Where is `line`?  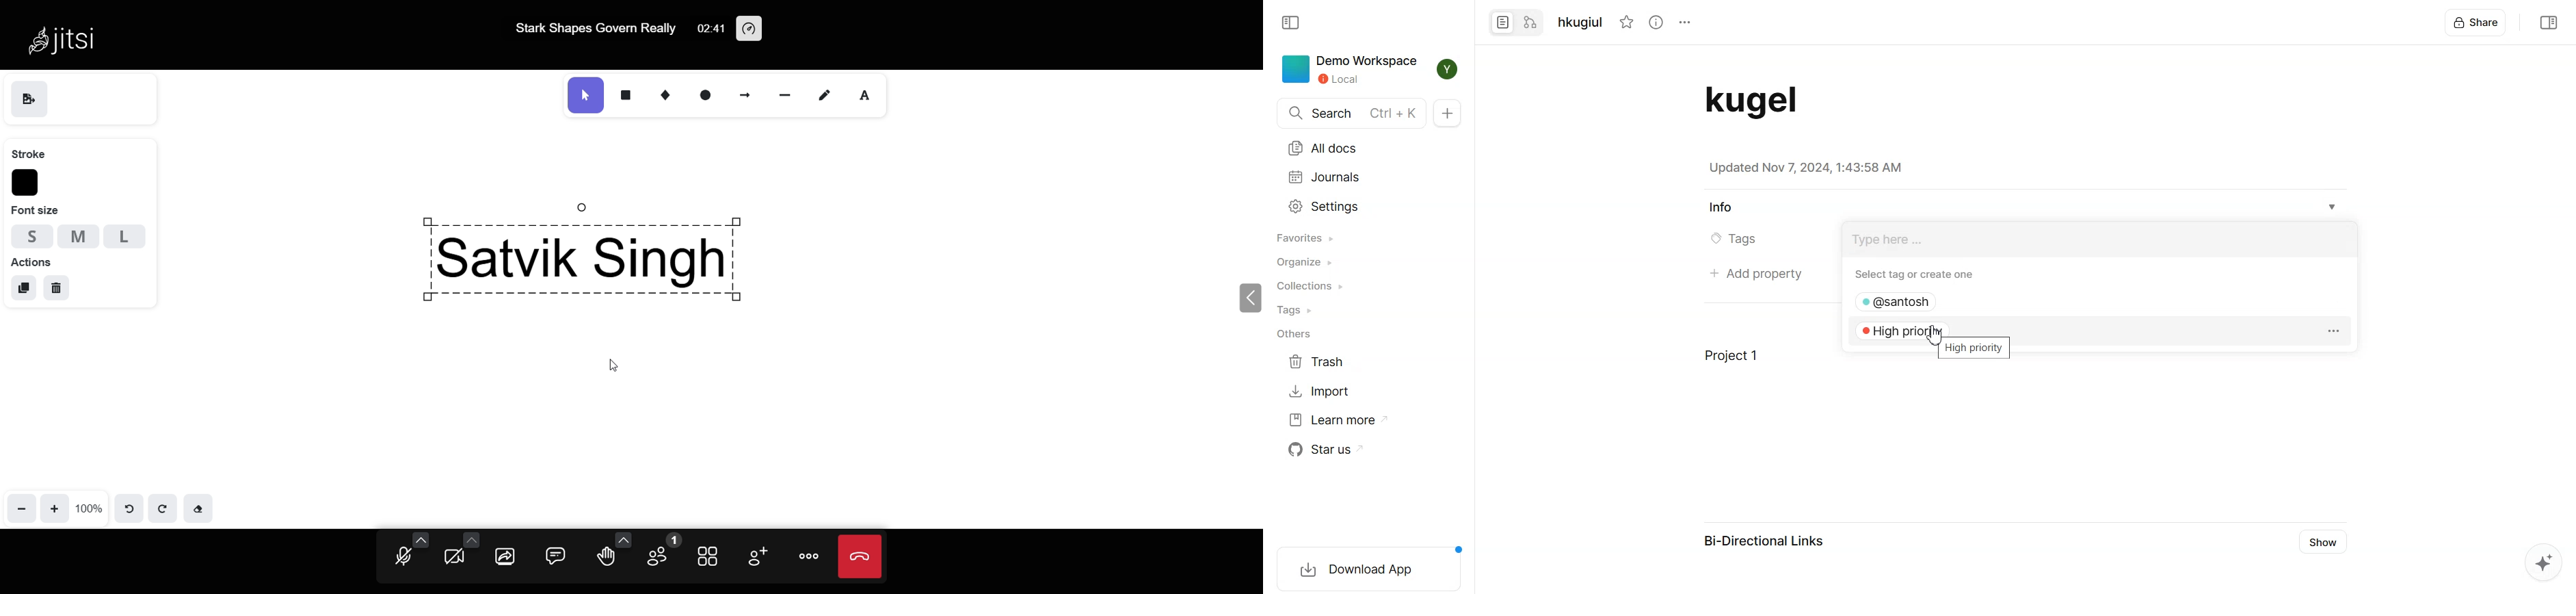
line is located at coordinates (791, 94).